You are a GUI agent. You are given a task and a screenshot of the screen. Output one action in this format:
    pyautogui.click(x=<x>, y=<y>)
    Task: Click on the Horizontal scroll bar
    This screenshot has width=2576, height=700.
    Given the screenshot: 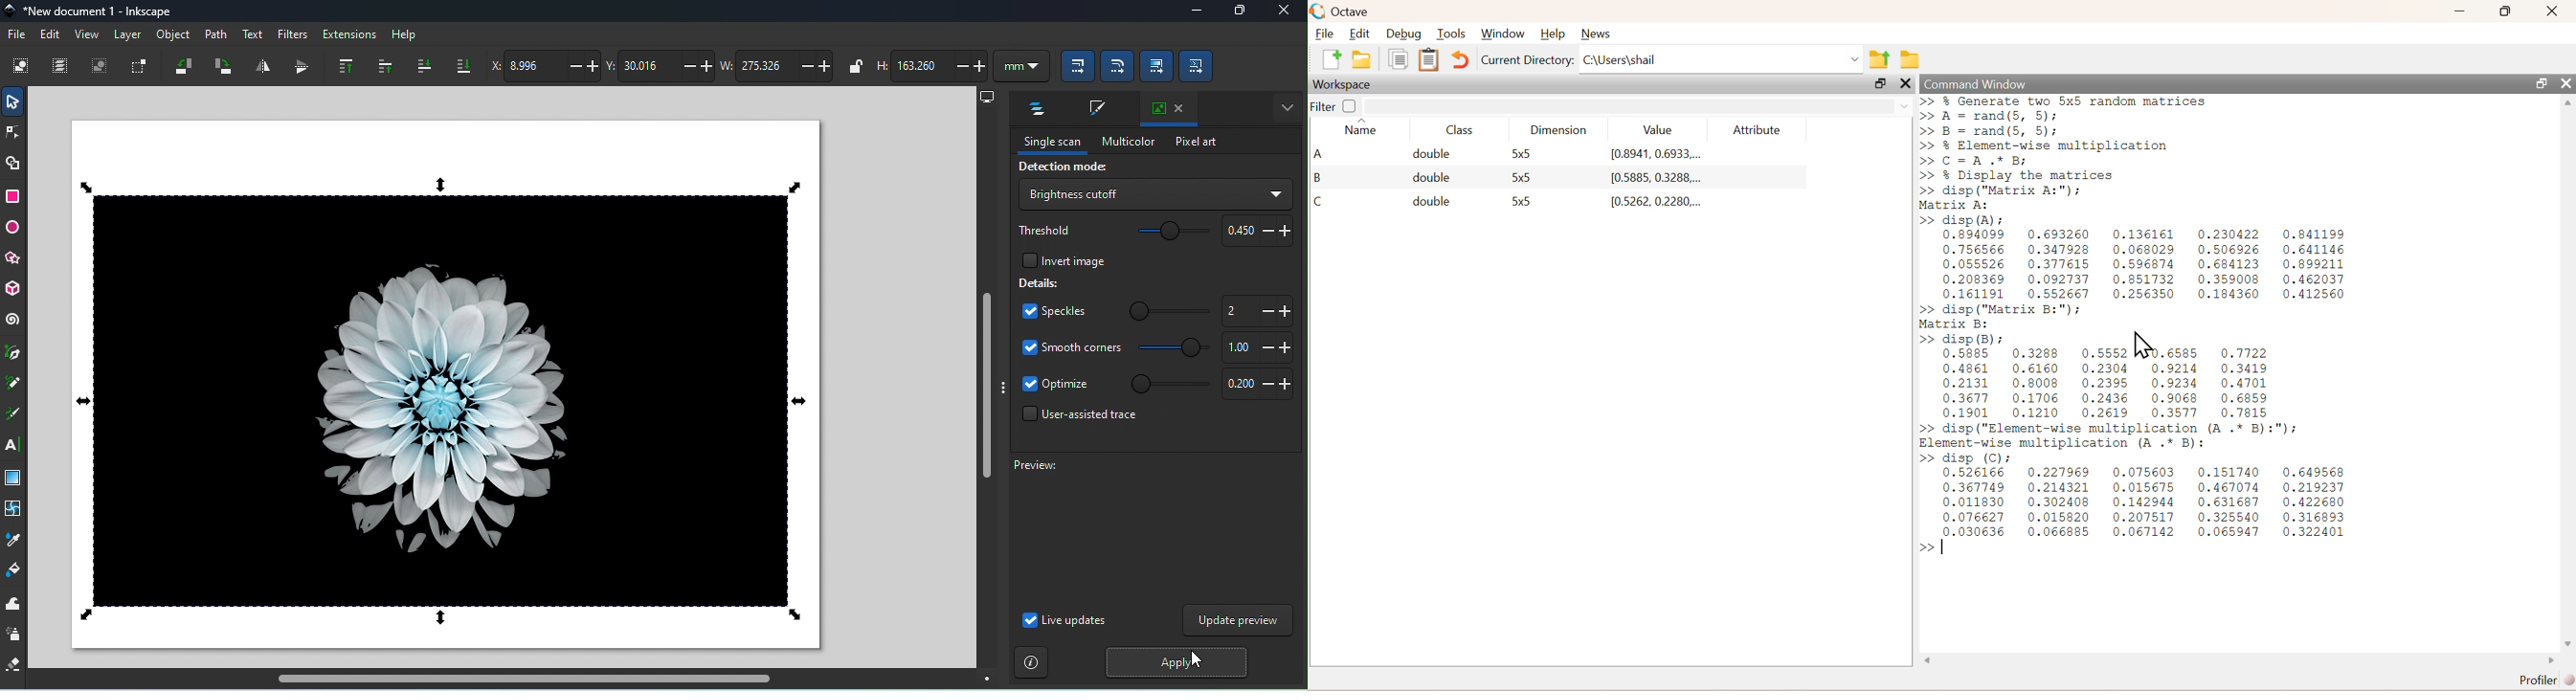 What is the action you would take?
    pyautogui.click(x=519, y=680)
    